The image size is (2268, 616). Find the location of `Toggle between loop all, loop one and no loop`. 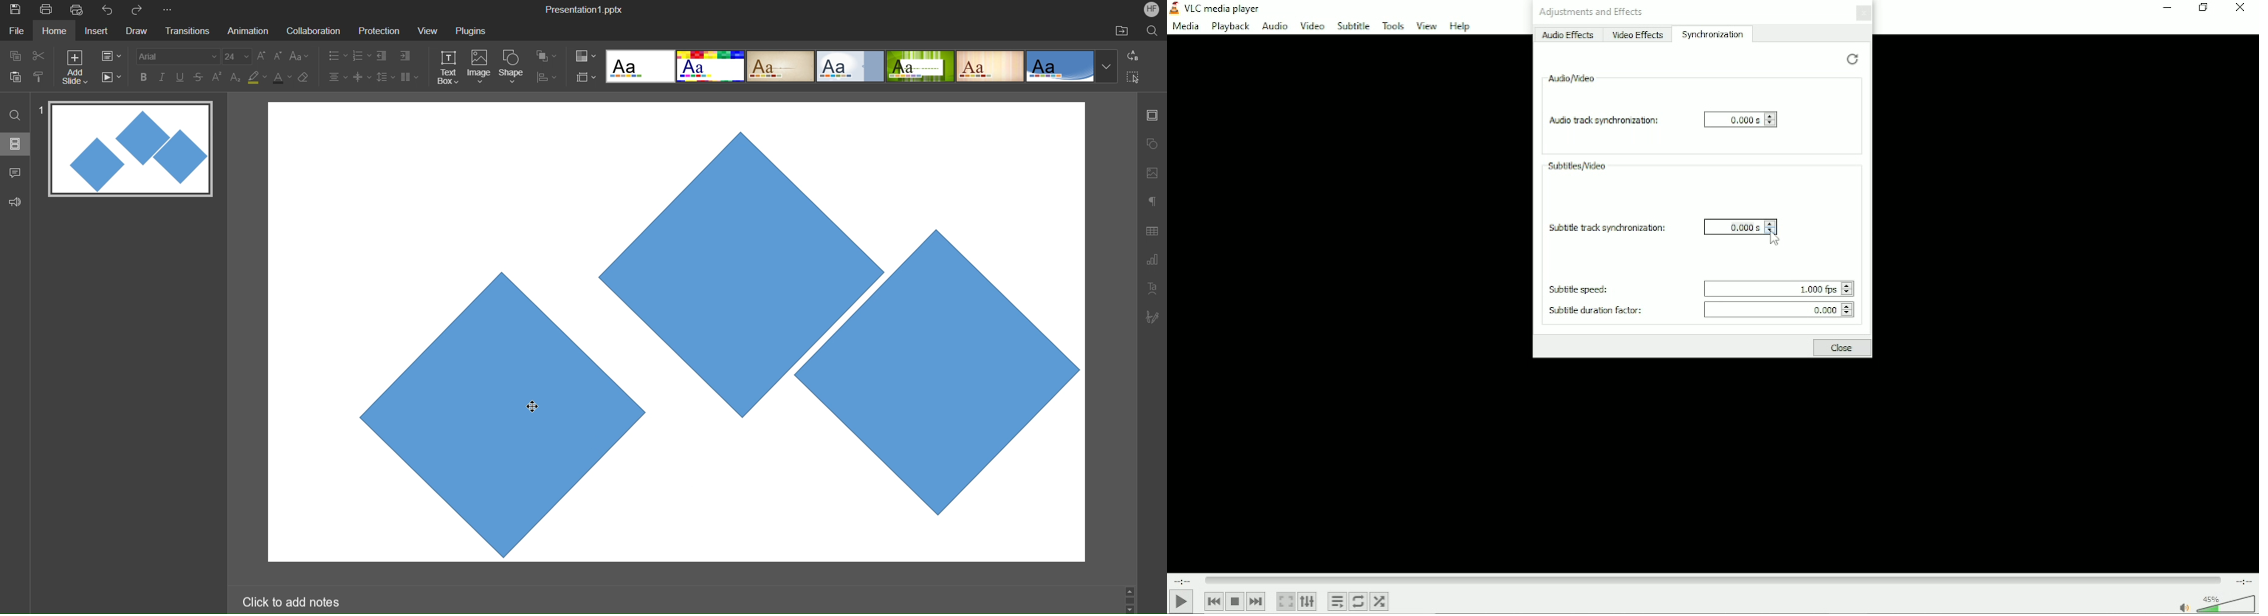

Toggle between loop all, loop one and no loop is located at coordinates (1358, 601).